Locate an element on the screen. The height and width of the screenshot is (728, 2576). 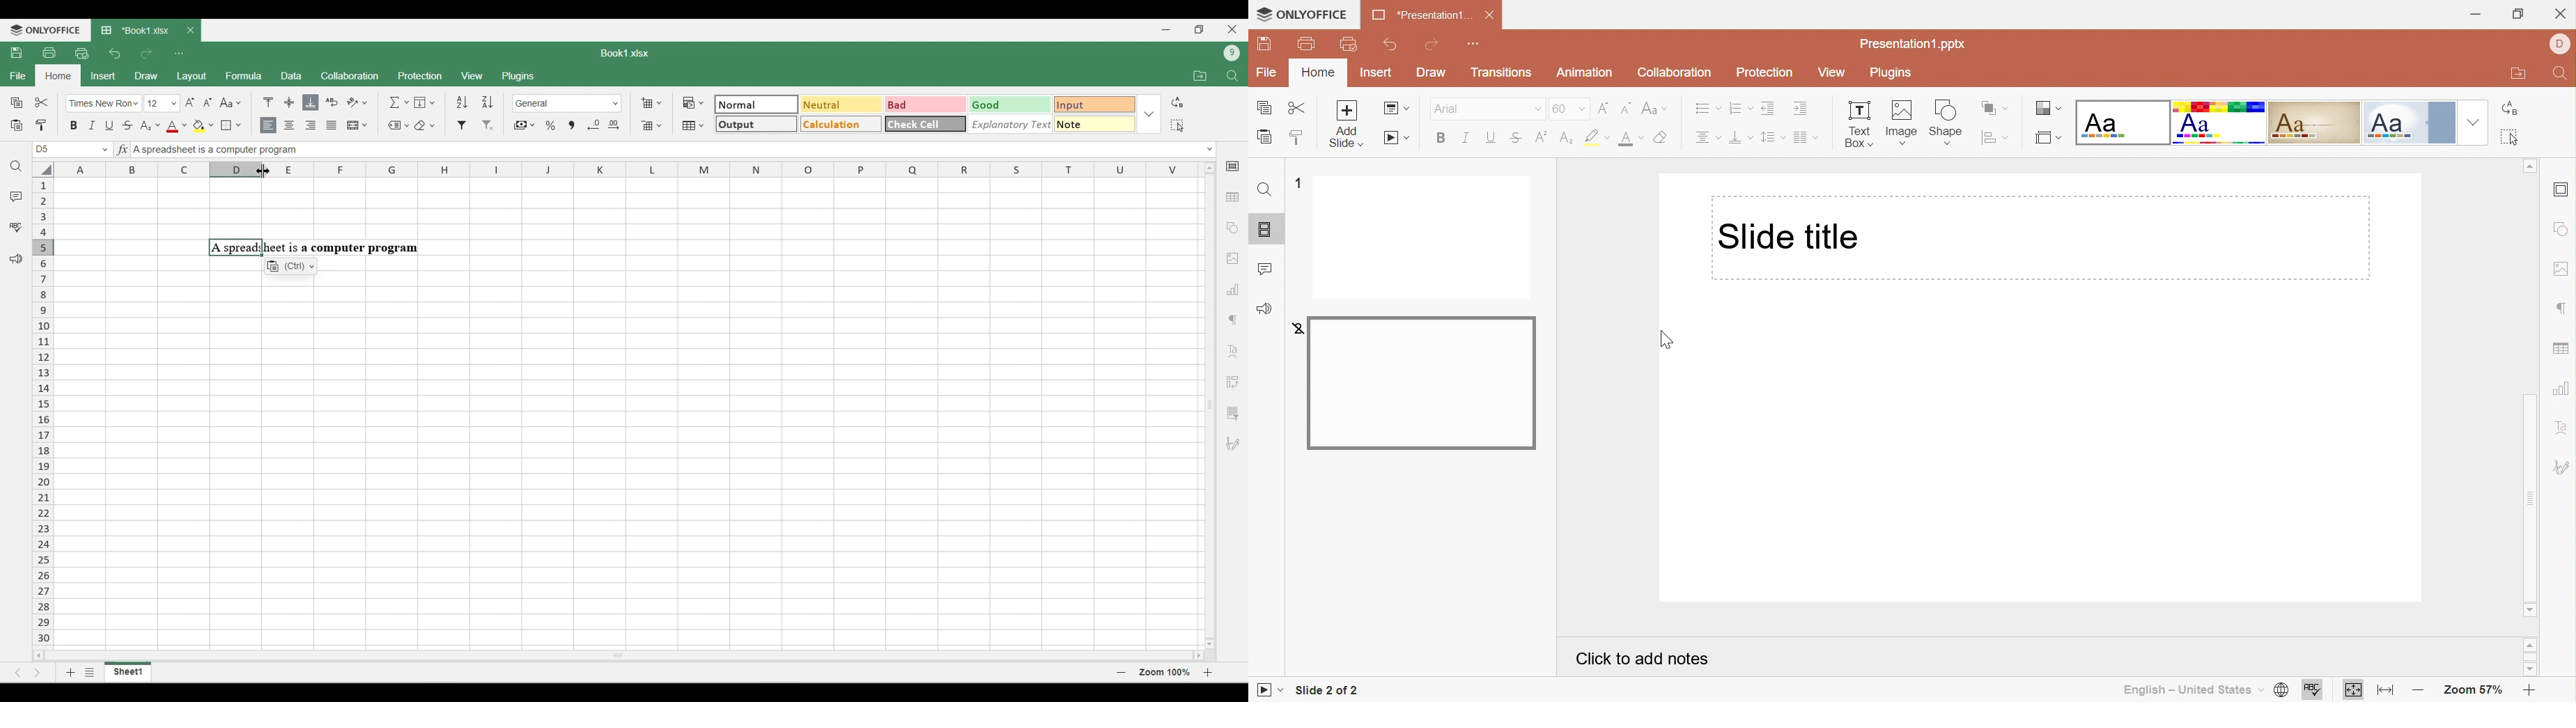
Align center is located at coordinates (1709, 138).